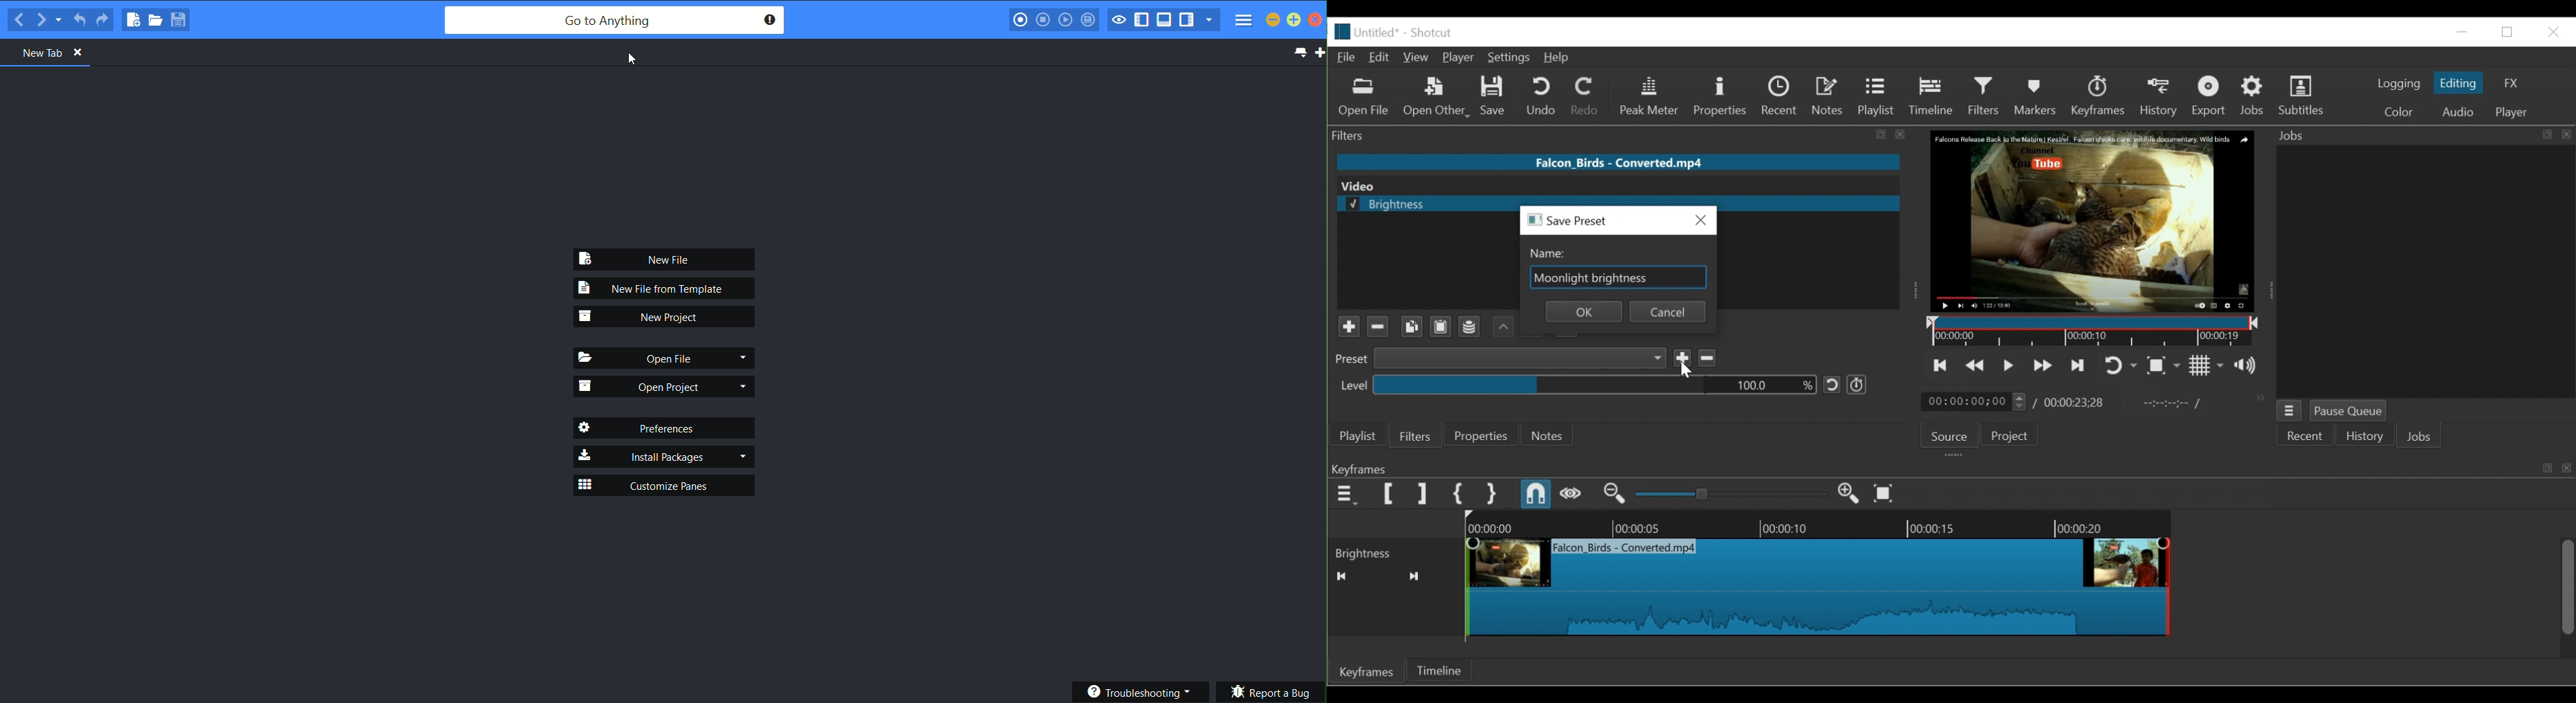 This screenshot has width=2576, height=728. I want to click on Subtitles, so click(2302, 96).